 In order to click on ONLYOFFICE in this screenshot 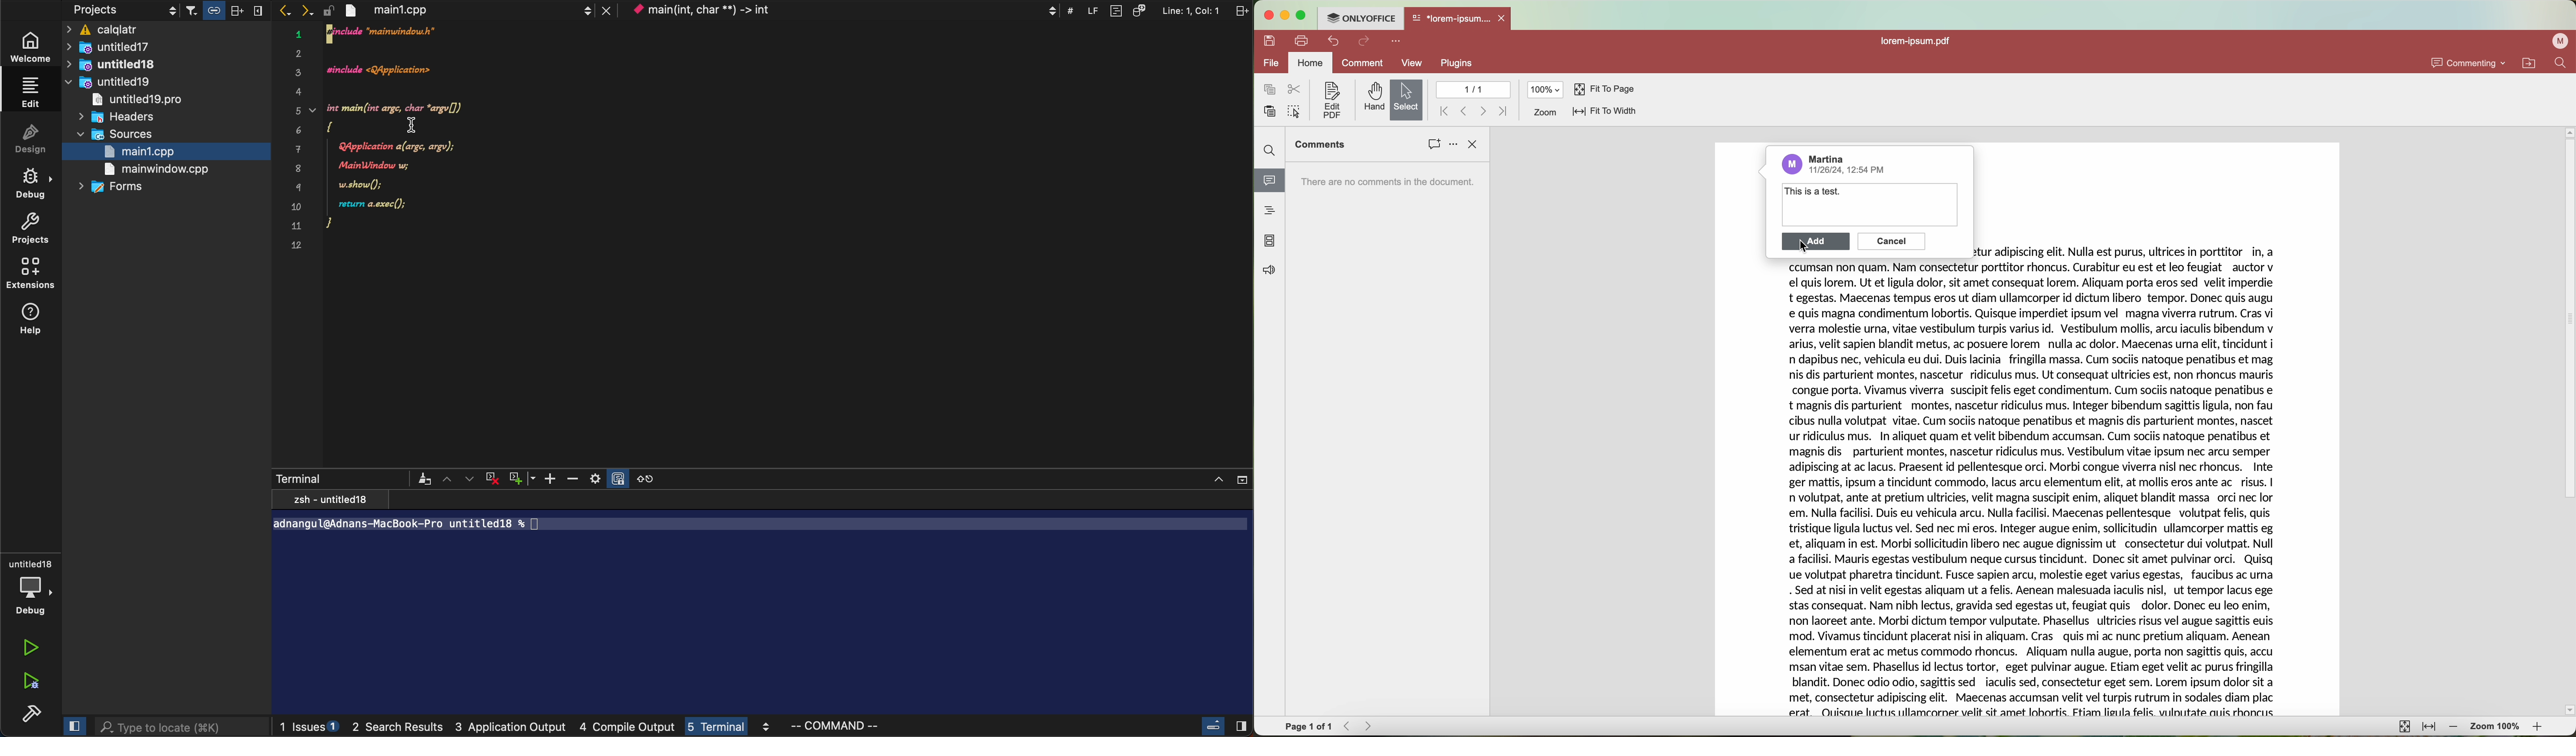, I will do `click(1361, 19)`.